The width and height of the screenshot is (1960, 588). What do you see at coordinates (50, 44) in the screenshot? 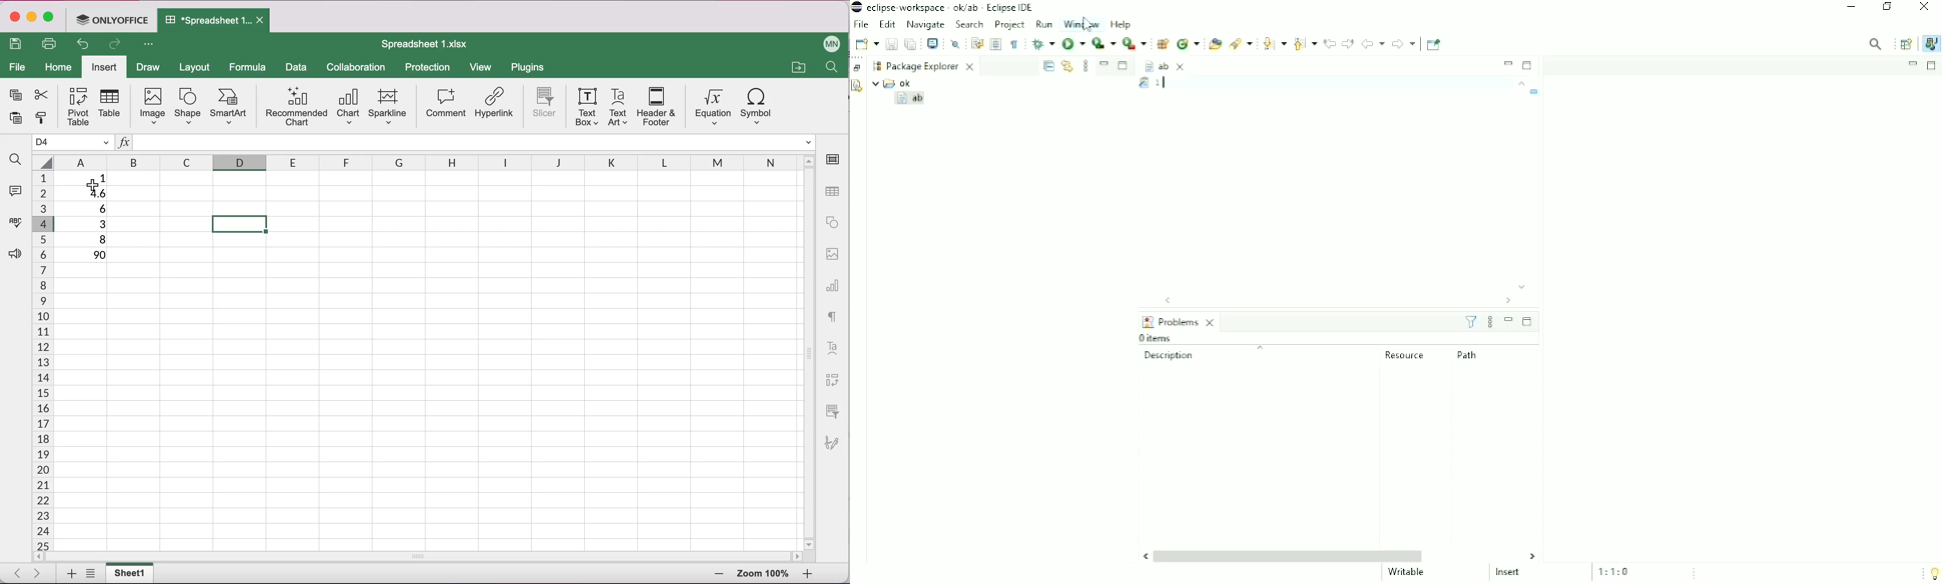
I see `print` at bounding box center [50, 44].